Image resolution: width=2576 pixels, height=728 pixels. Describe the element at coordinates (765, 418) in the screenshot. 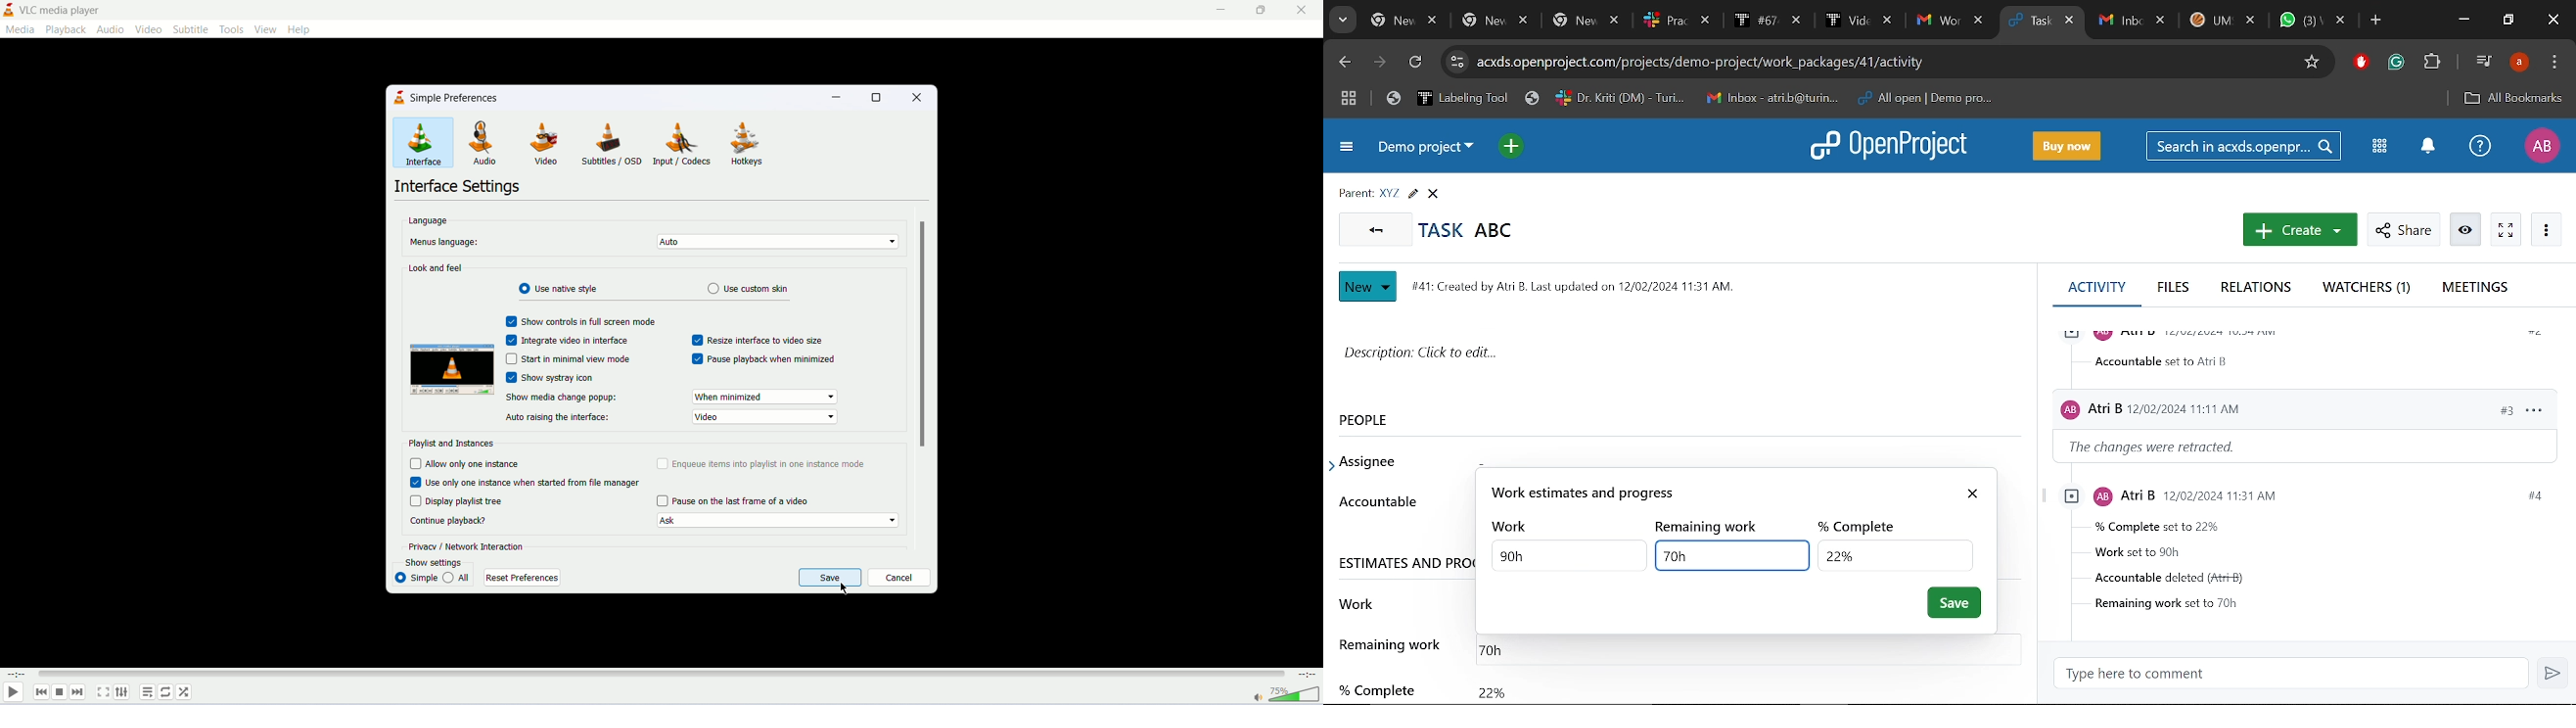

I see `Auto raising interface dropdown` at that location.